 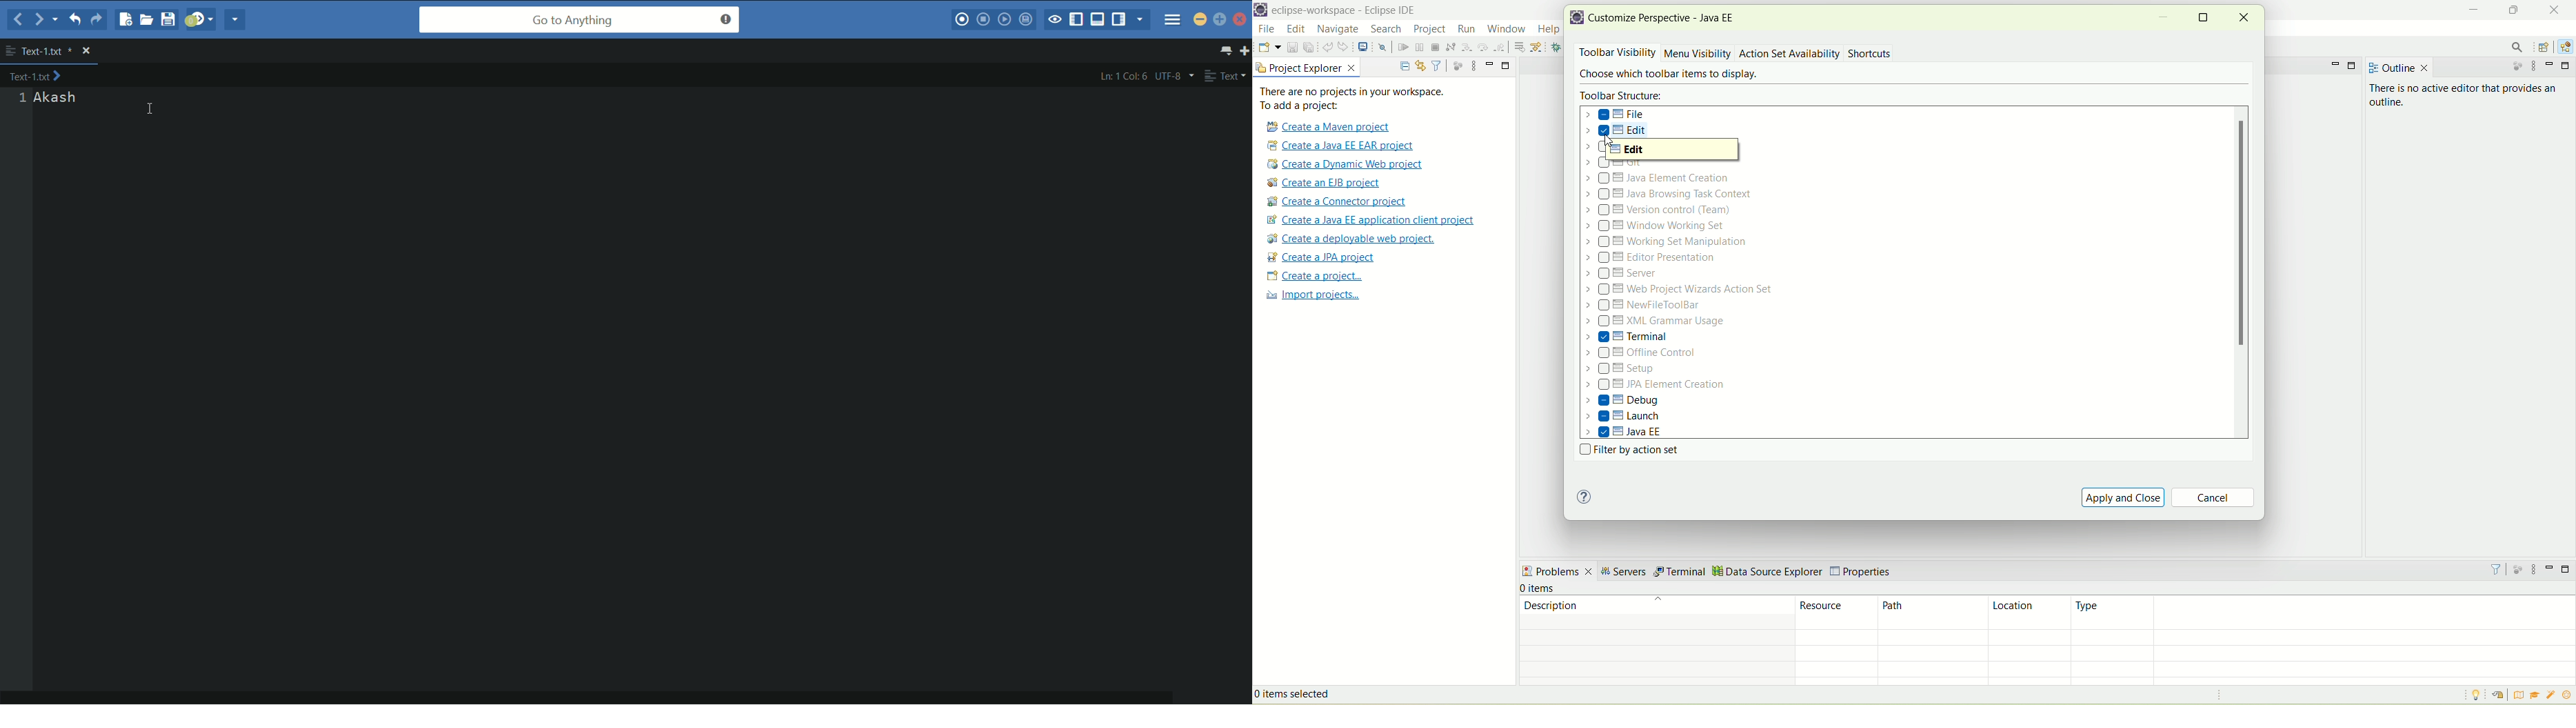 I want to click on outline, so click(x=2396, y=66).